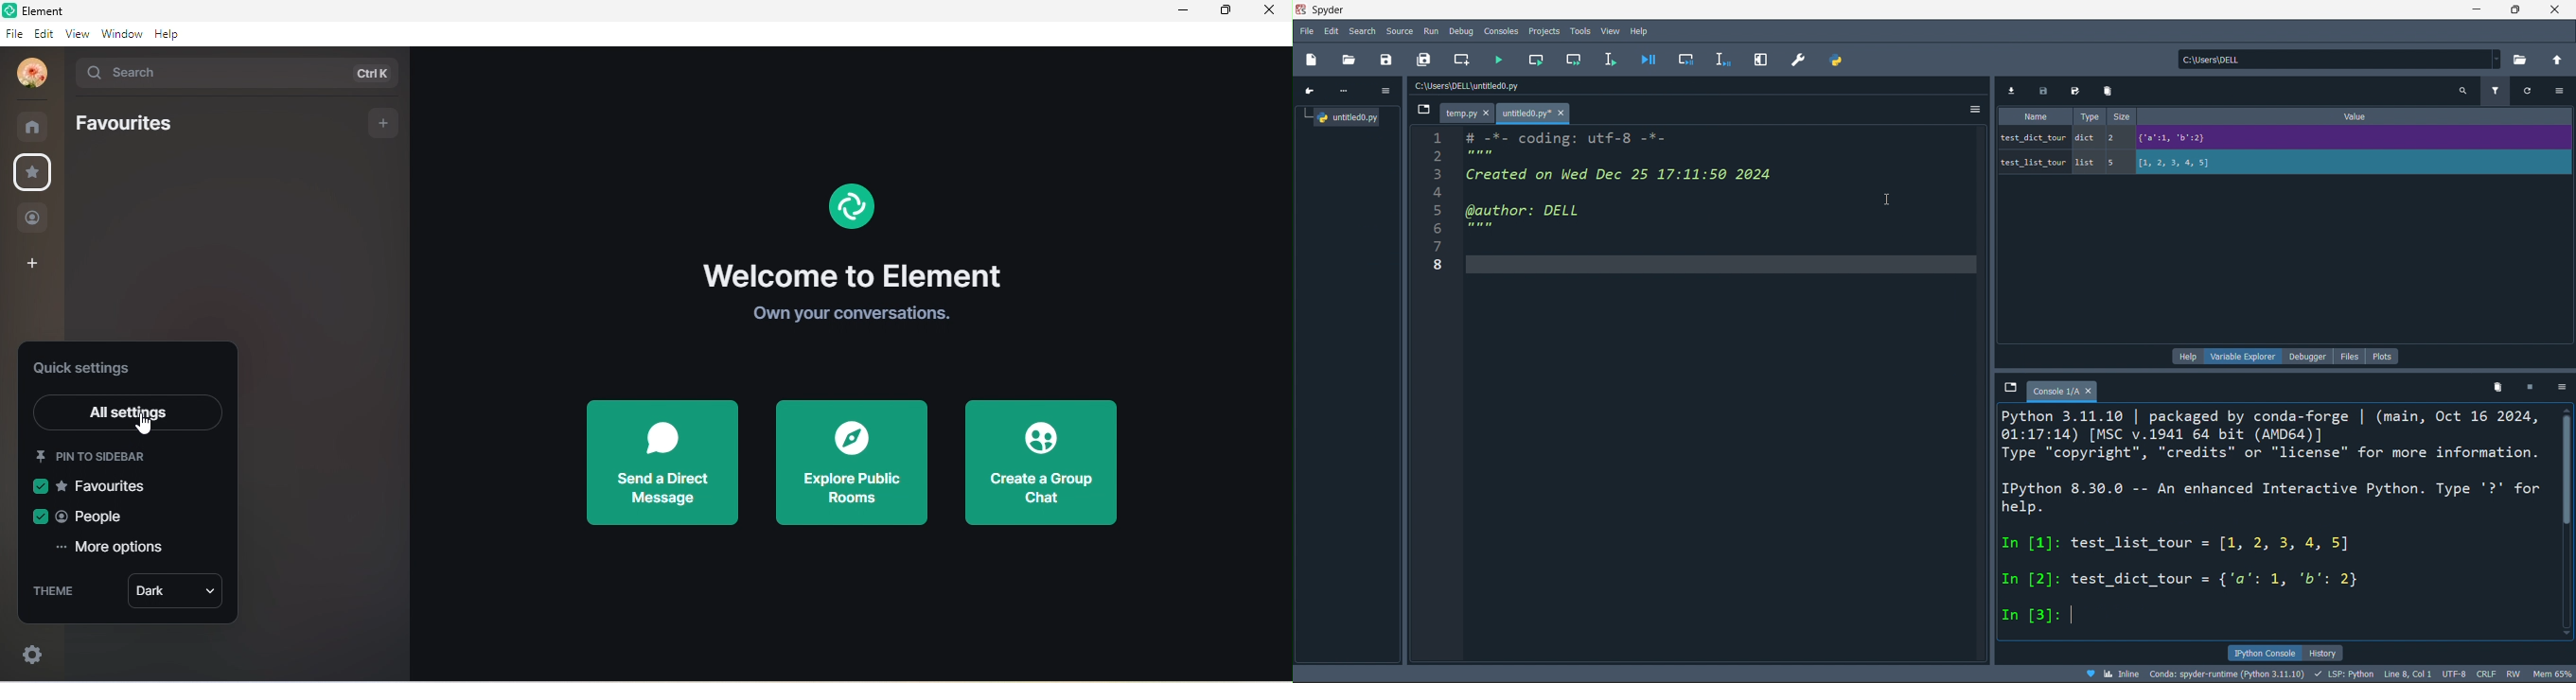  I want to click on ipython console, so click(2269, 653).